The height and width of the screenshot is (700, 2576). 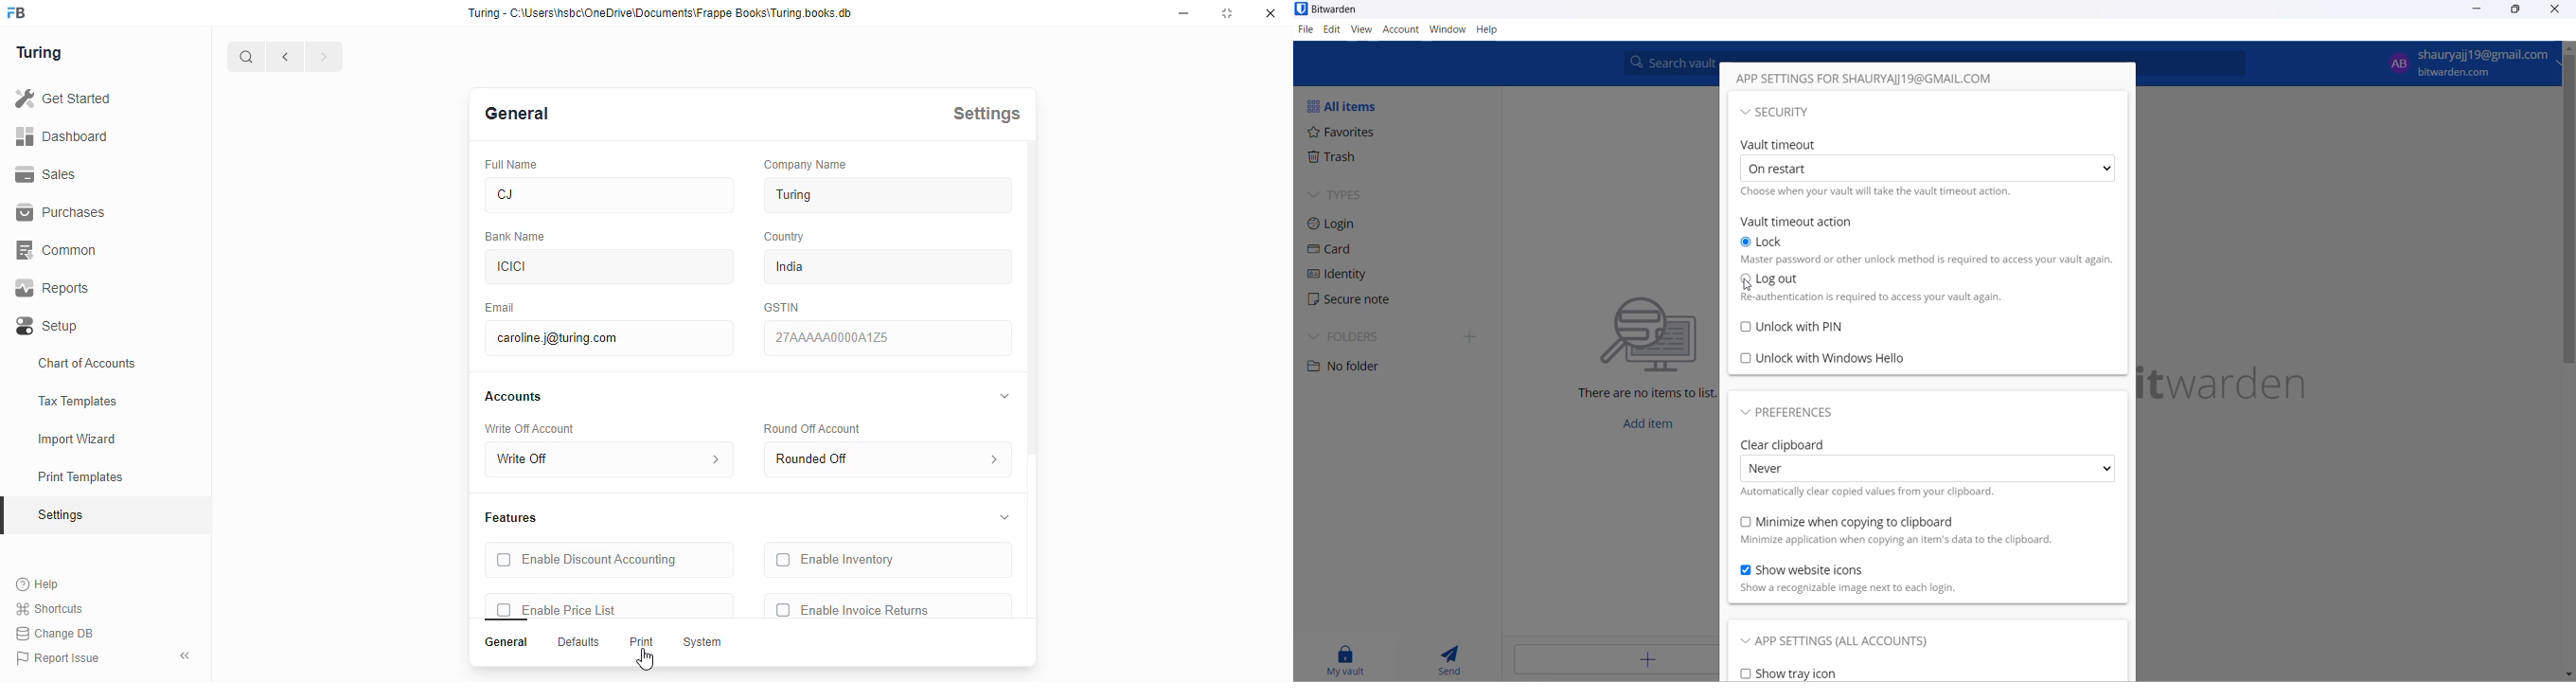 I want to click on CJ, so click(x=608, y=193).